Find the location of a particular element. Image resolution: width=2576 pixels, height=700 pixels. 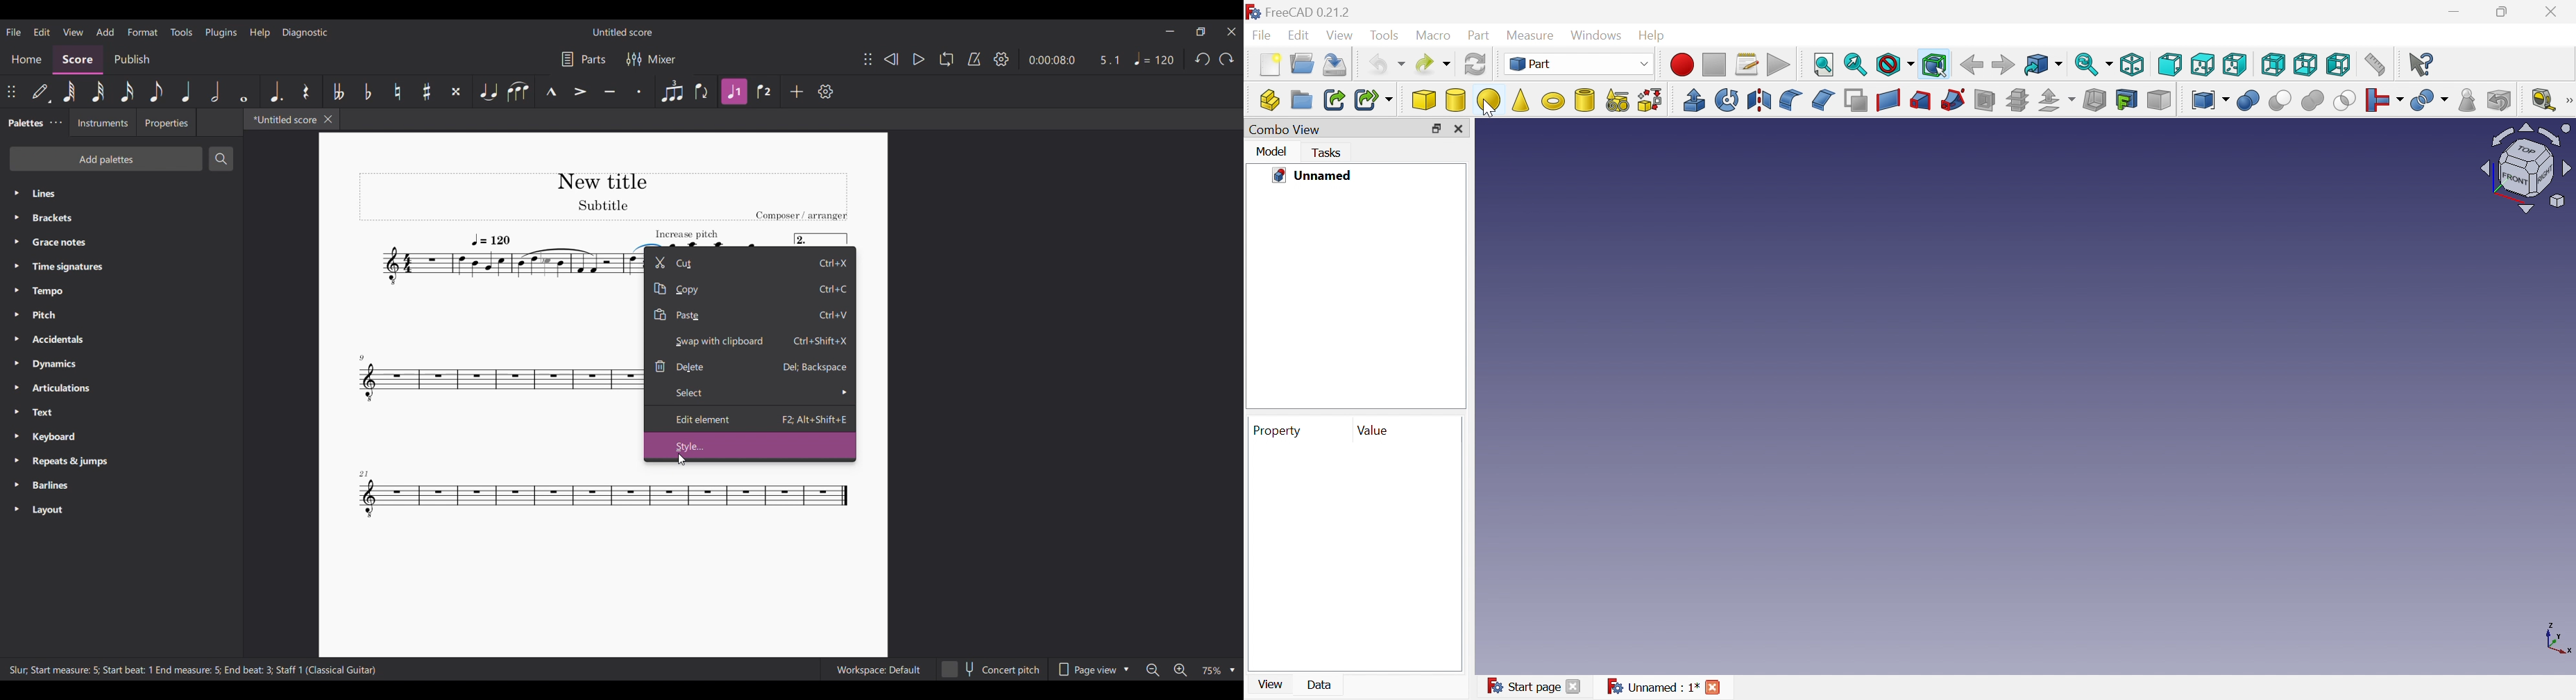

Tools is located at coordinates (1386, 35).